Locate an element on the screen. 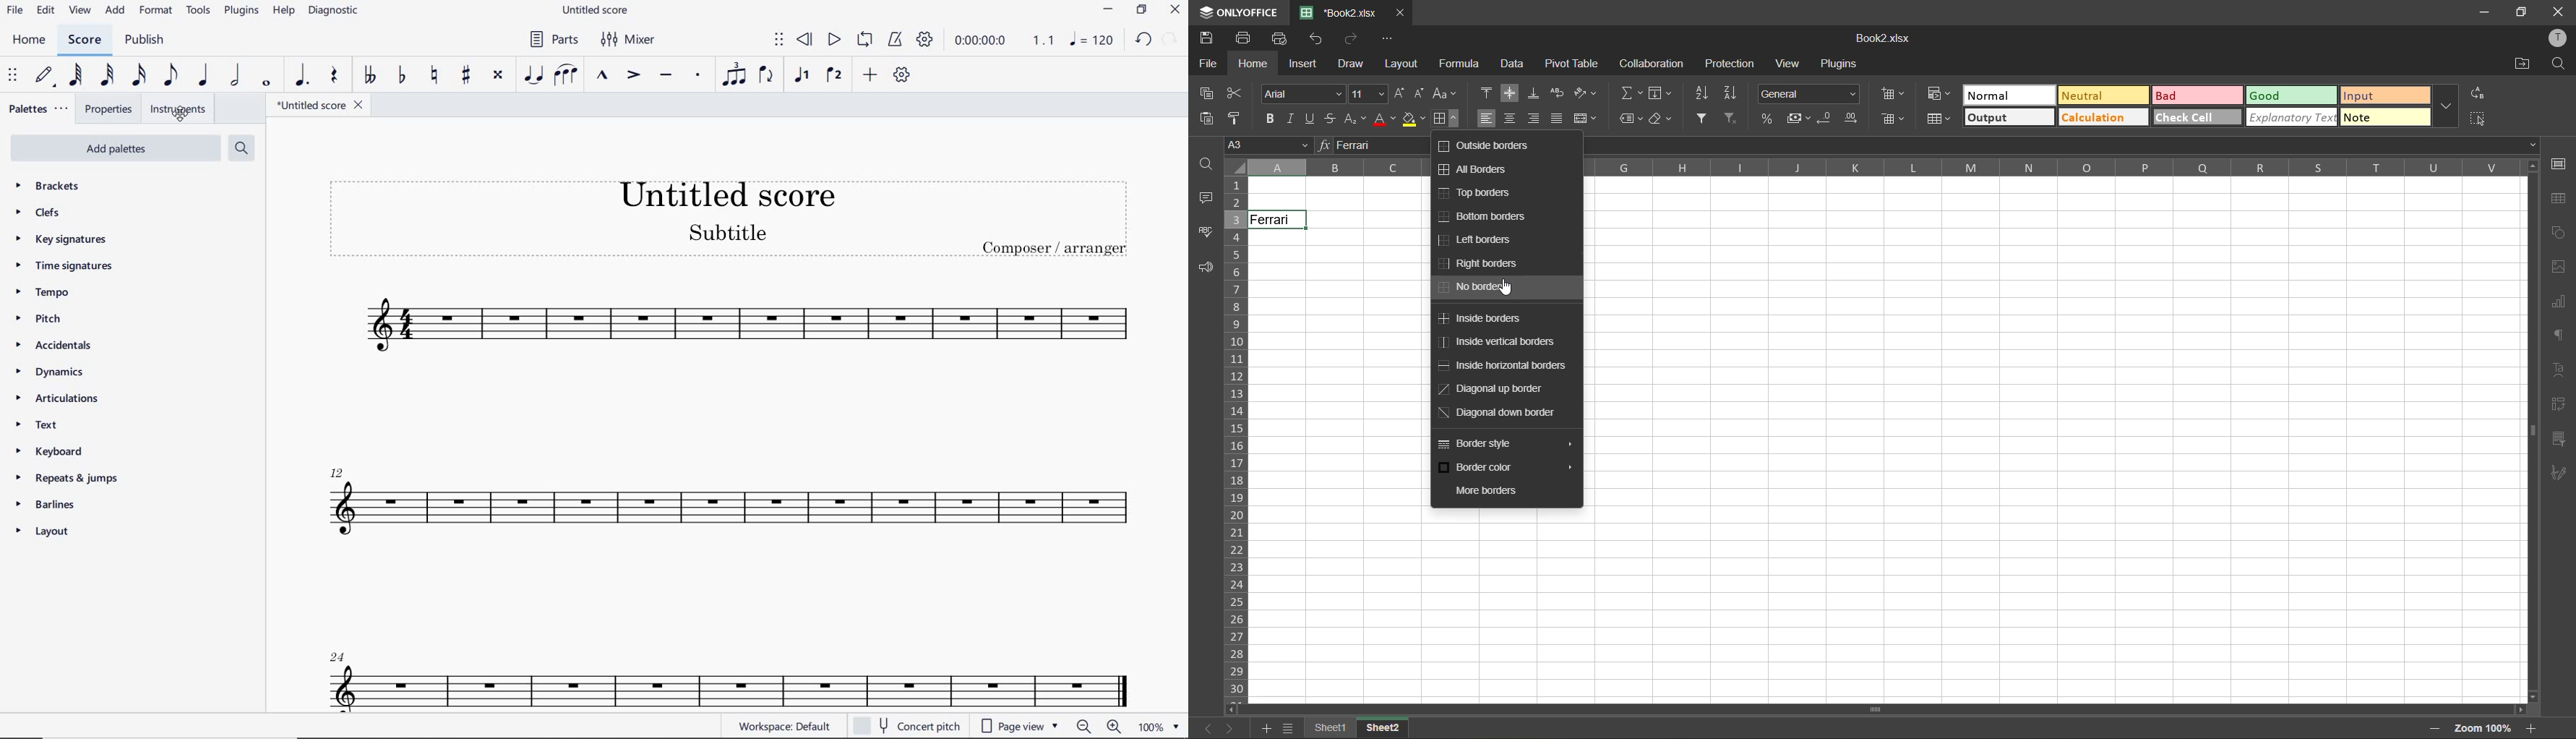 Image resolution: width=2576 pixels, height=756 pixels. clefs is located at coordinates (39, 213).